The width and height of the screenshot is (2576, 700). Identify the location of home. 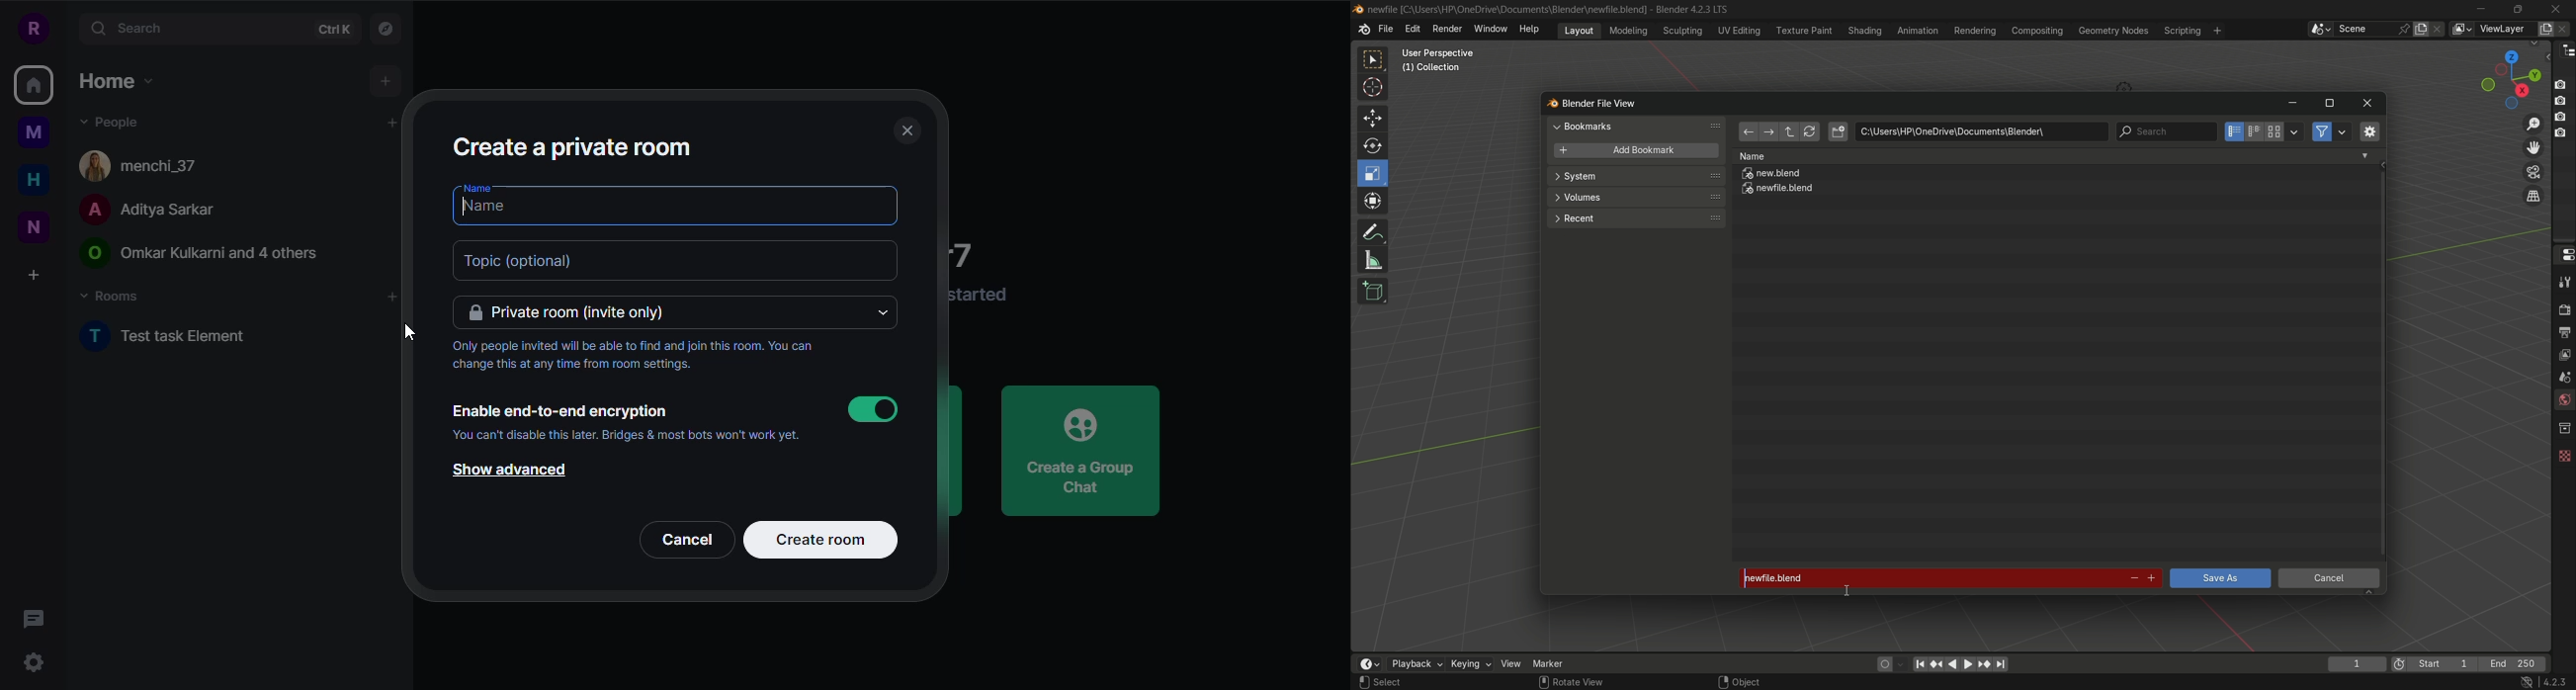
(114, 80).